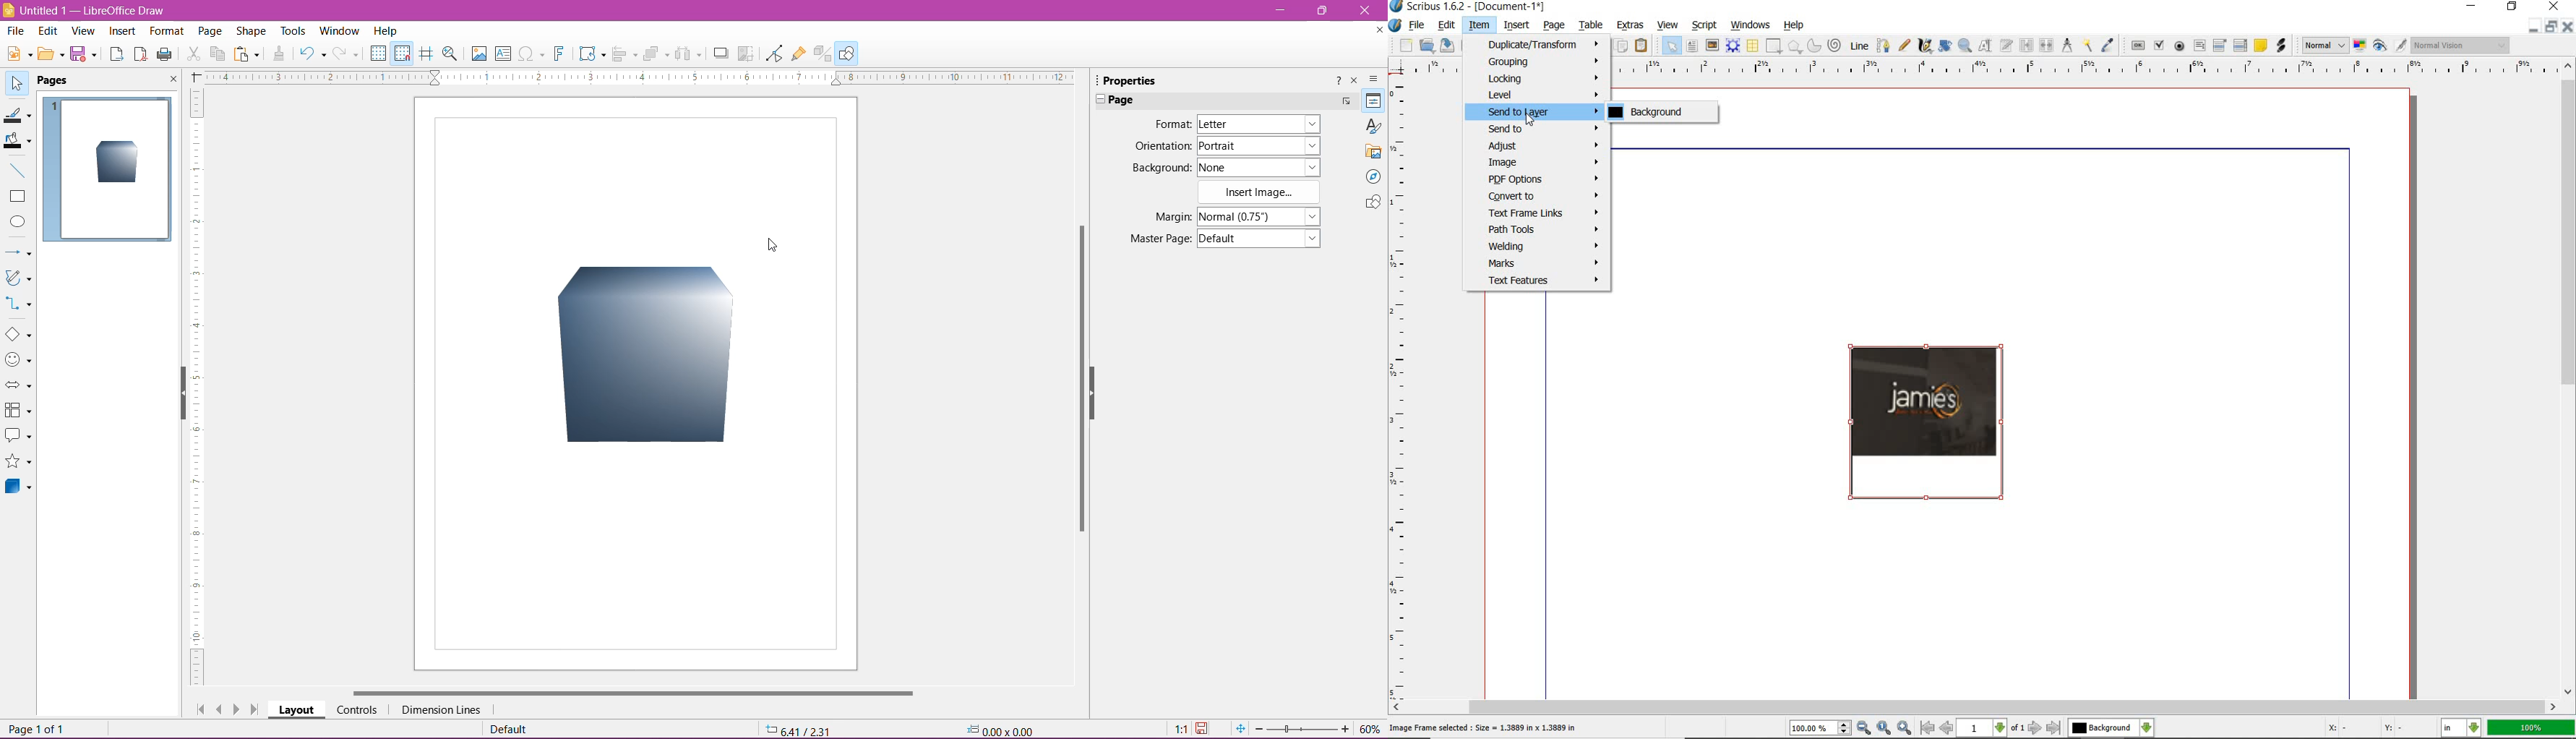  What do you see at coordinates (452, 56) in the screenshot?
I see `Zoom and Pan` at bounding box center [452, 56].